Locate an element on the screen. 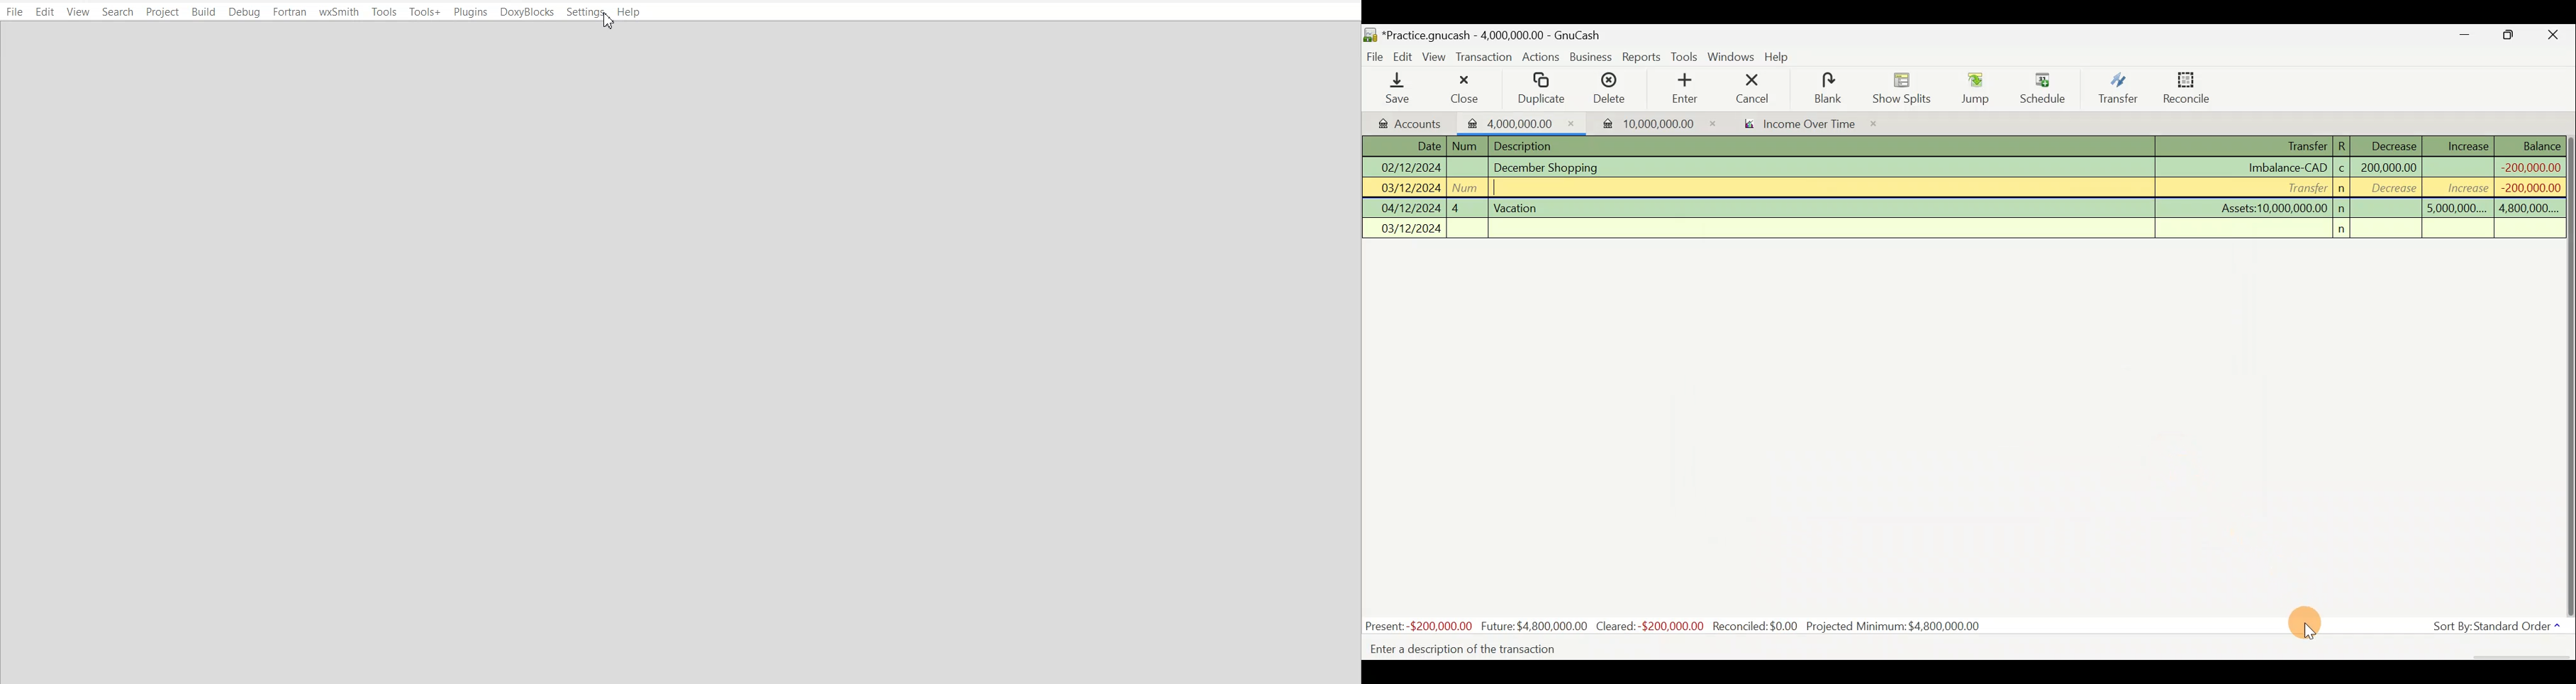  Search is located at coordinates (118, 11).